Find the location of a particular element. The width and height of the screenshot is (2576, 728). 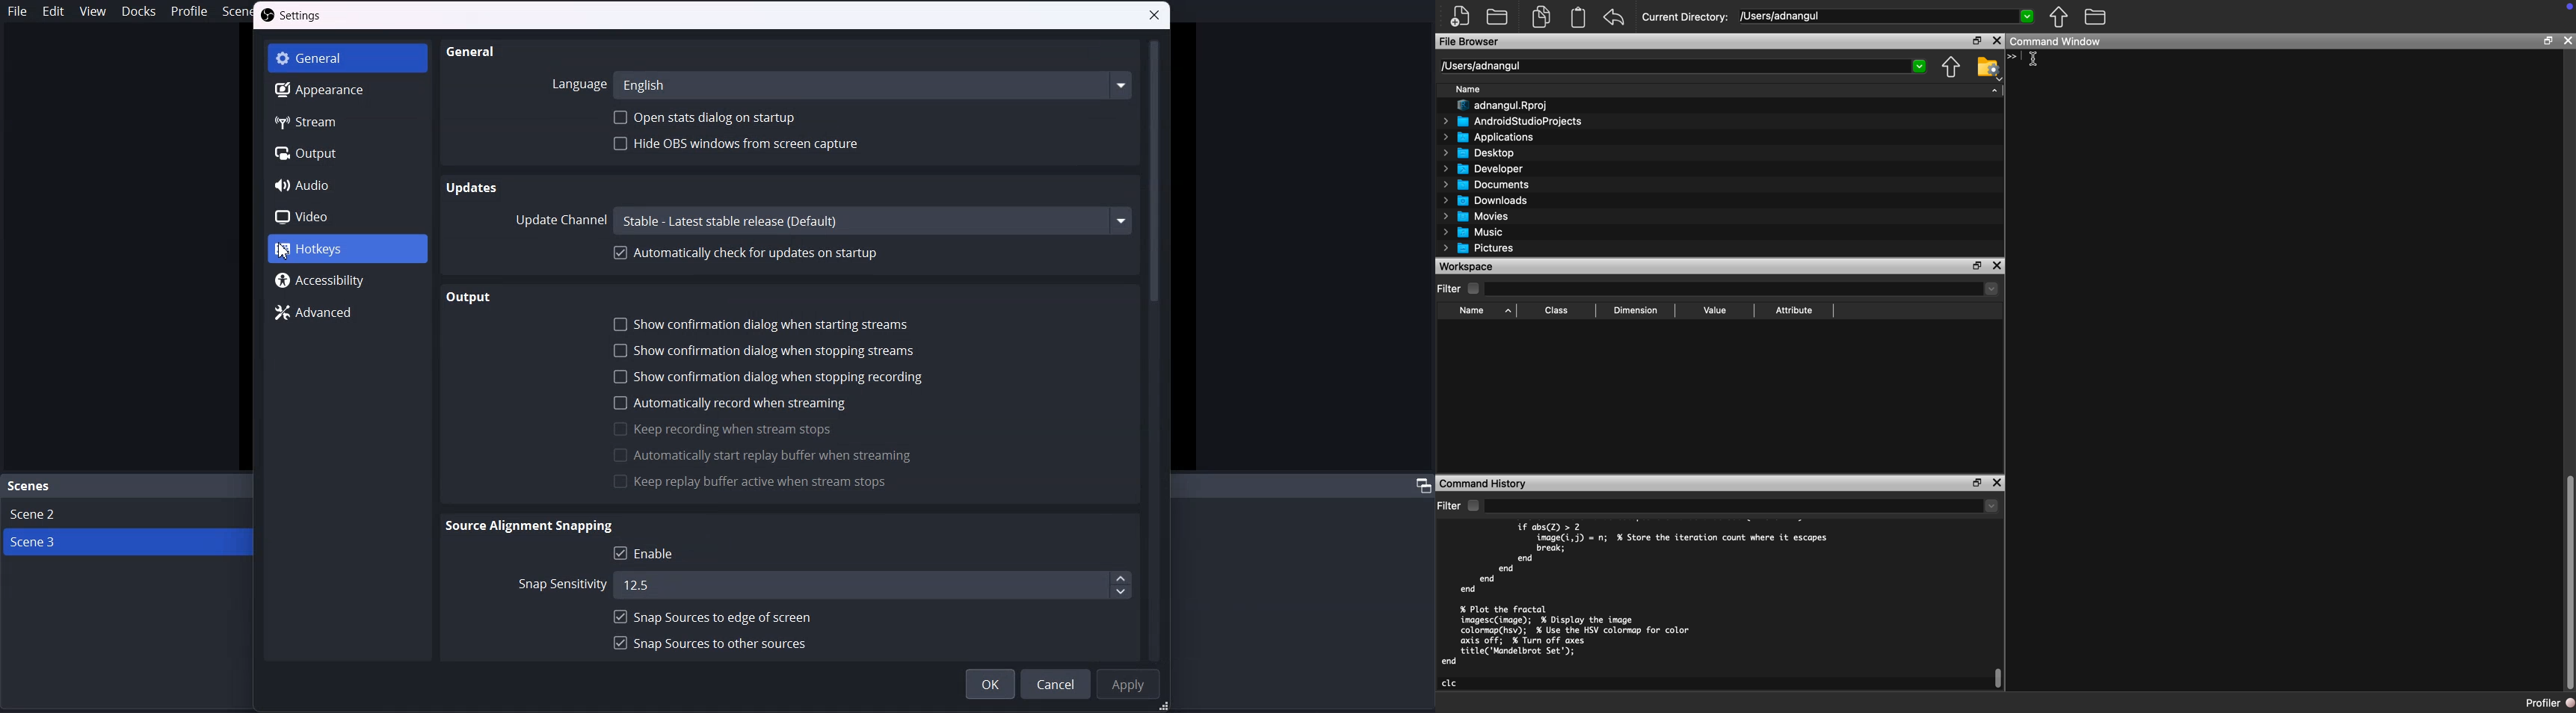

Stream is located at coordinates (346, 121).